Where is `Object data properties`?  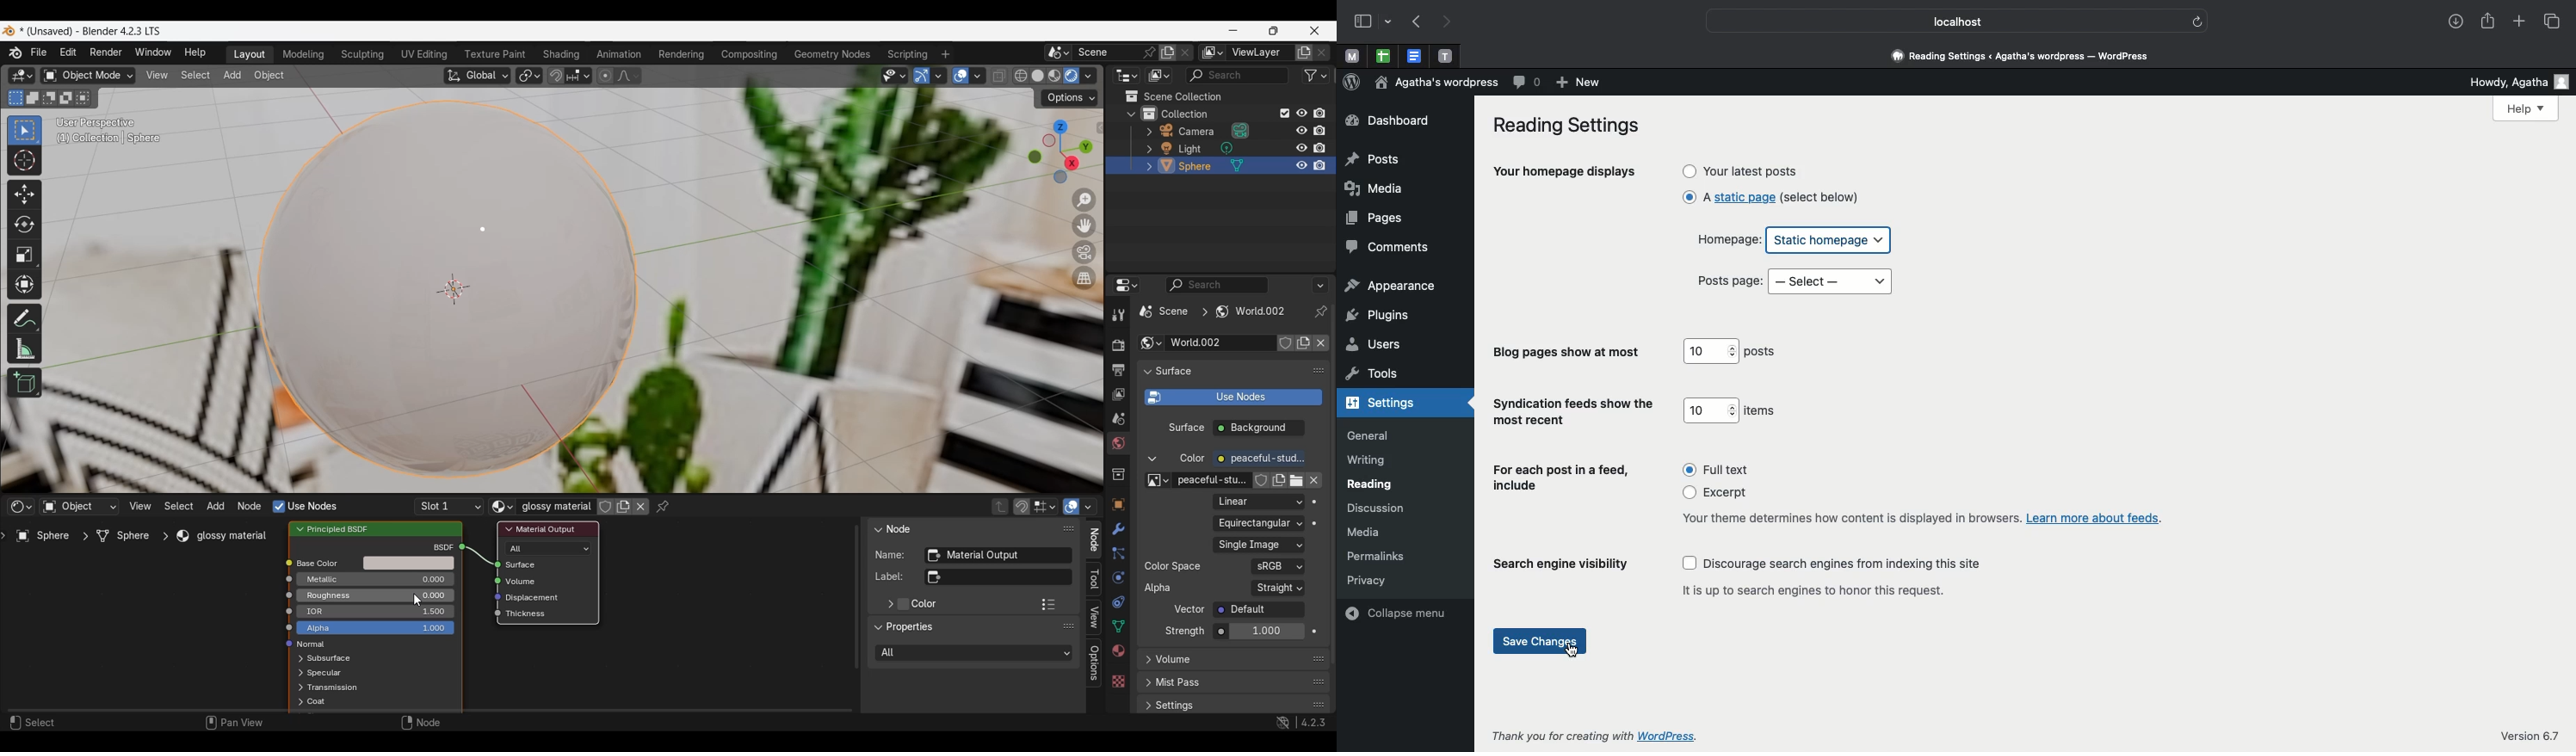
Object data properties is located at coordinates (1118, 626).